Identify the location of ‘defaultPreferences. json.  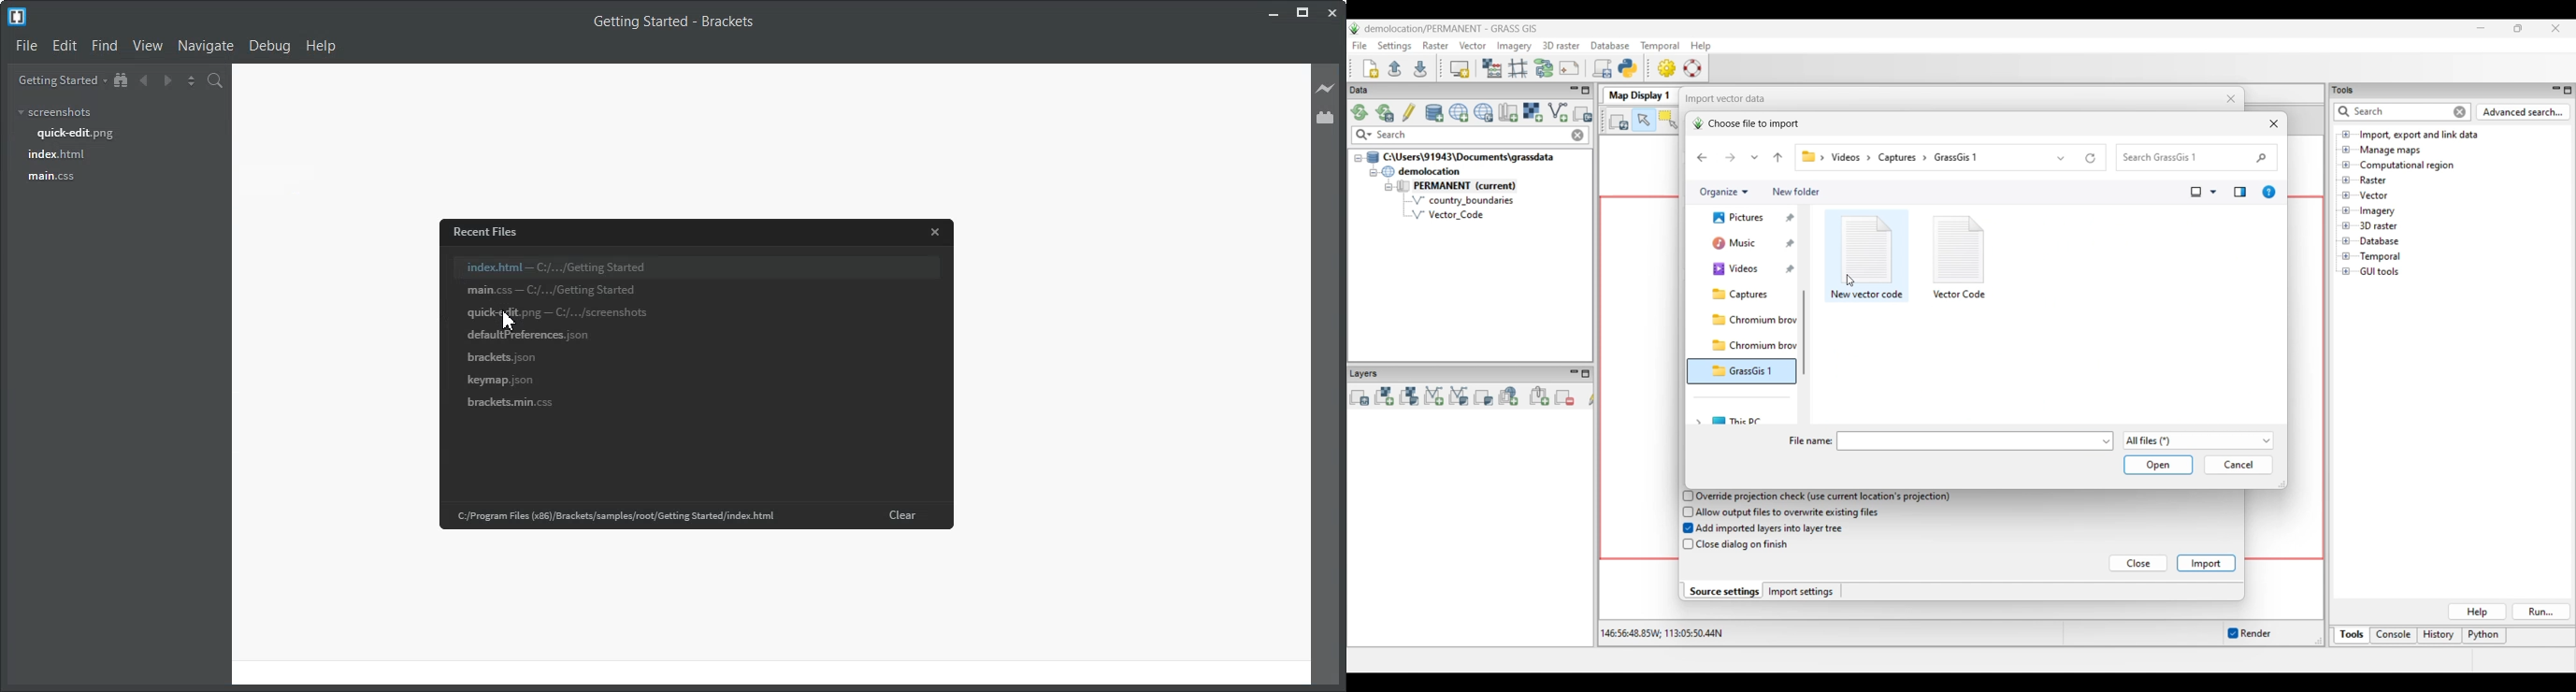
(527, 337).